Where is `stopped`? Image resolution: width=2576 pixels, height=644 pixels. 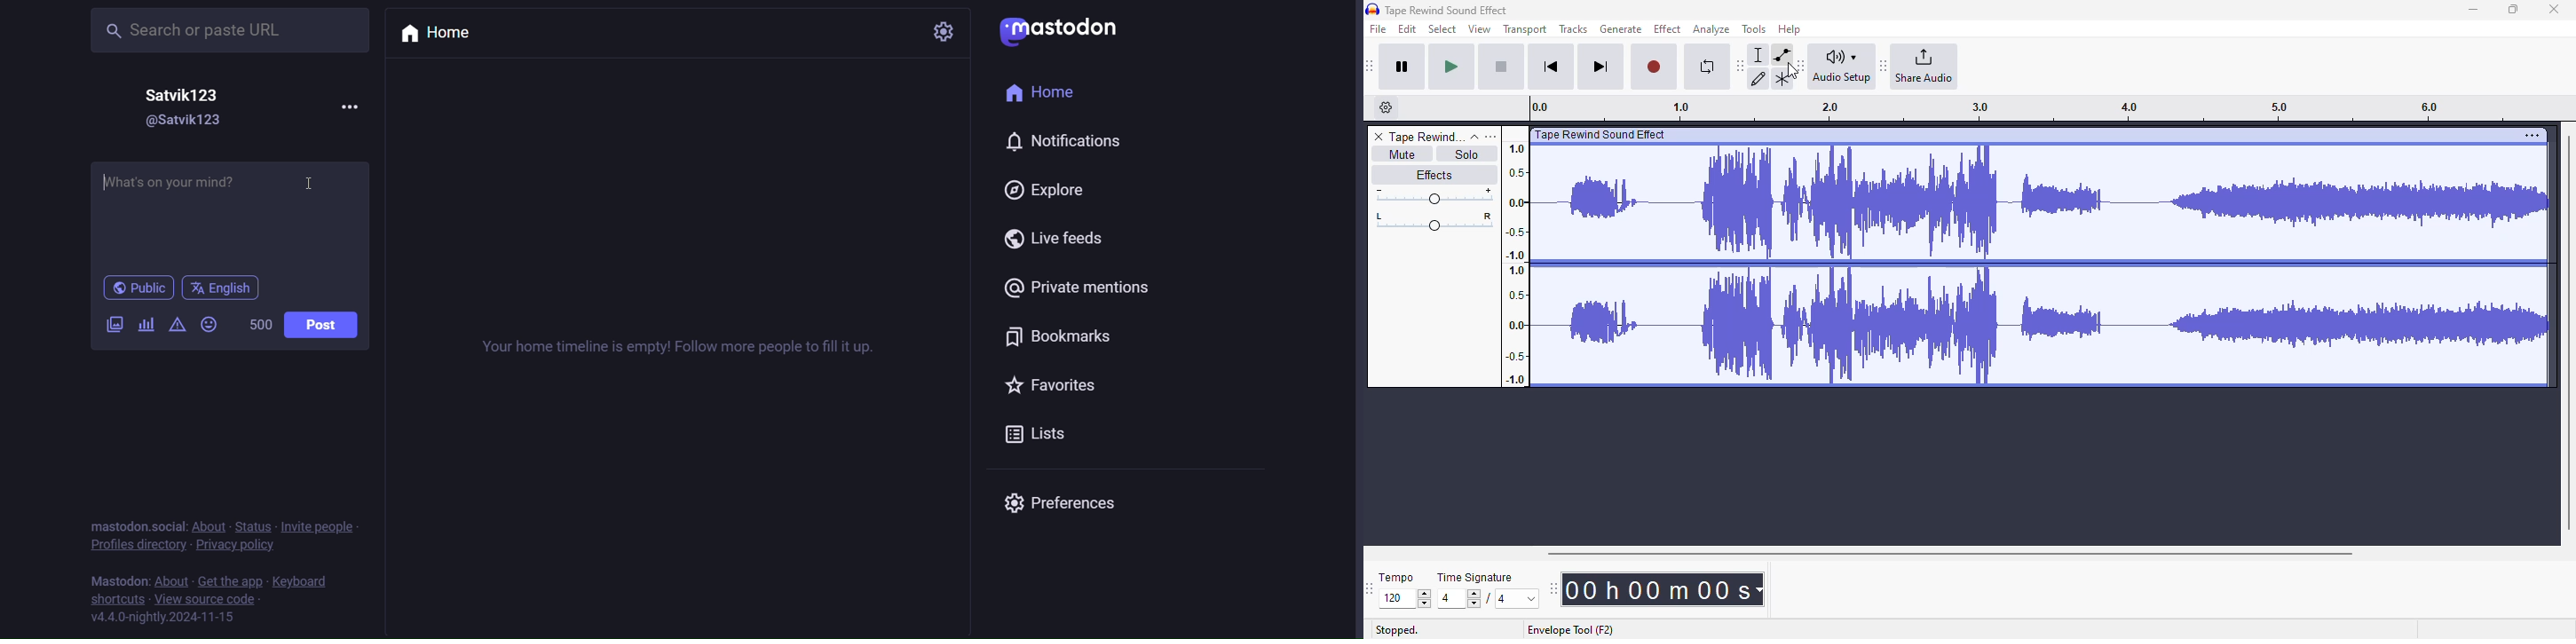 stopped is located at coordinates (1397, 631).